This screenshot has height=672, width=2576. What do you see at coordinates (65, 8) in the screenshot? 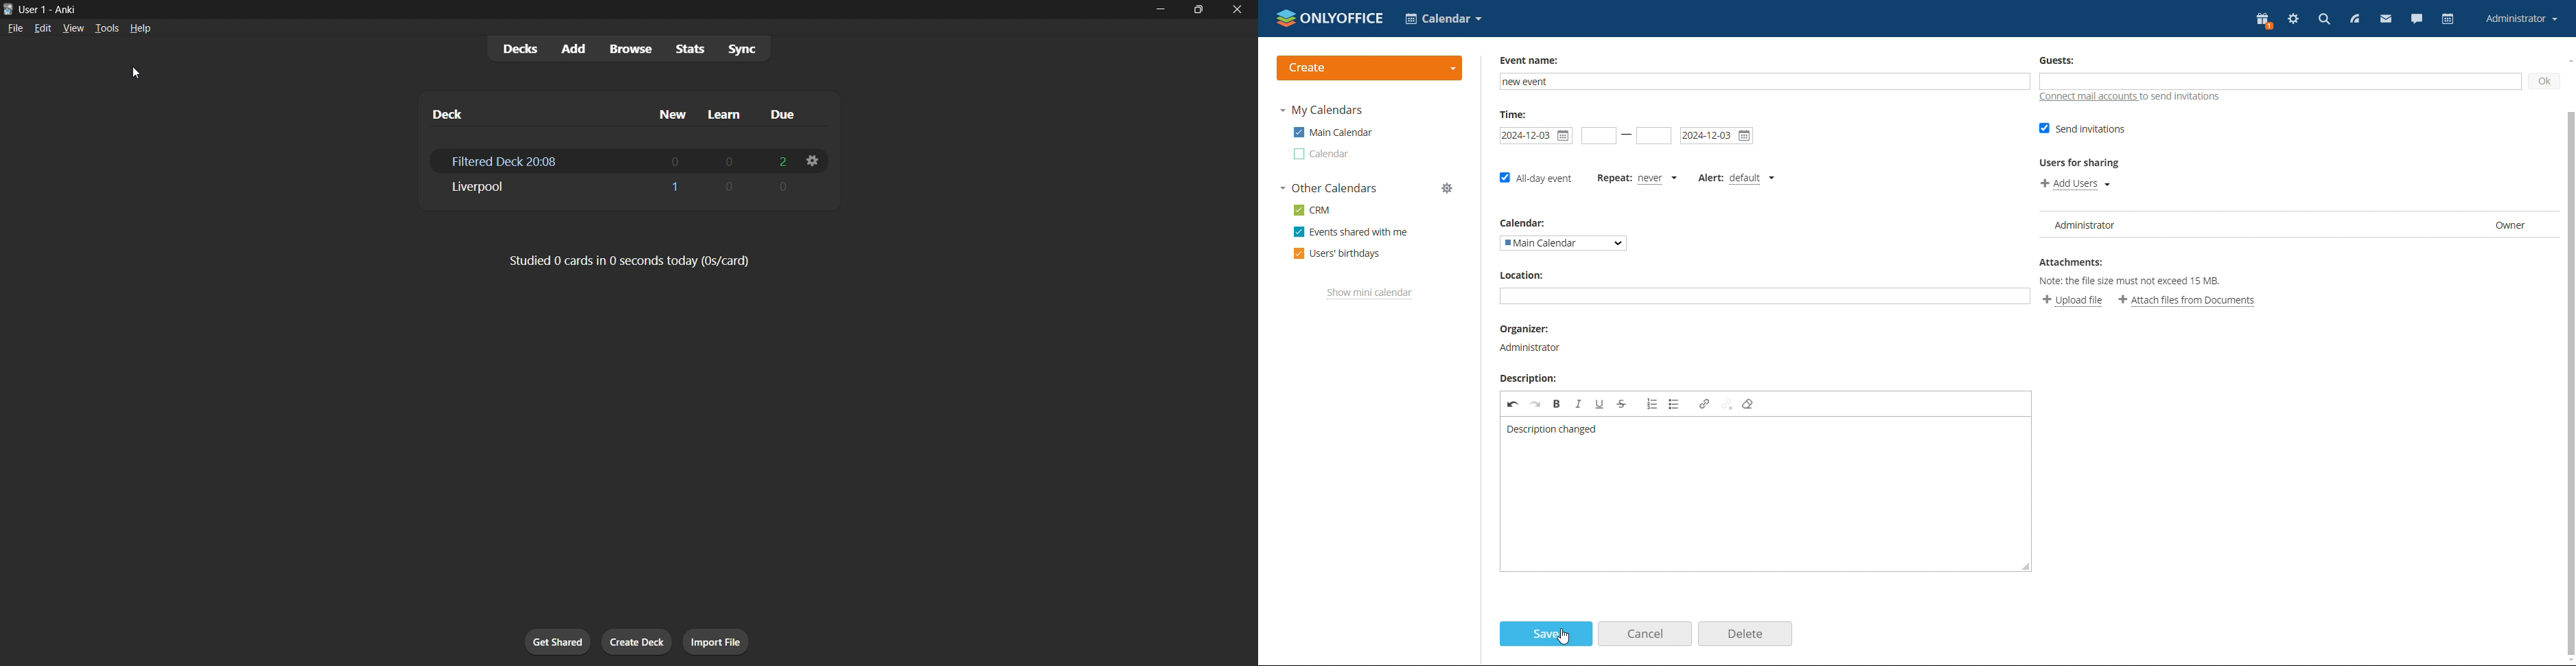
I see `Anki` at bounding box center [65, 8].